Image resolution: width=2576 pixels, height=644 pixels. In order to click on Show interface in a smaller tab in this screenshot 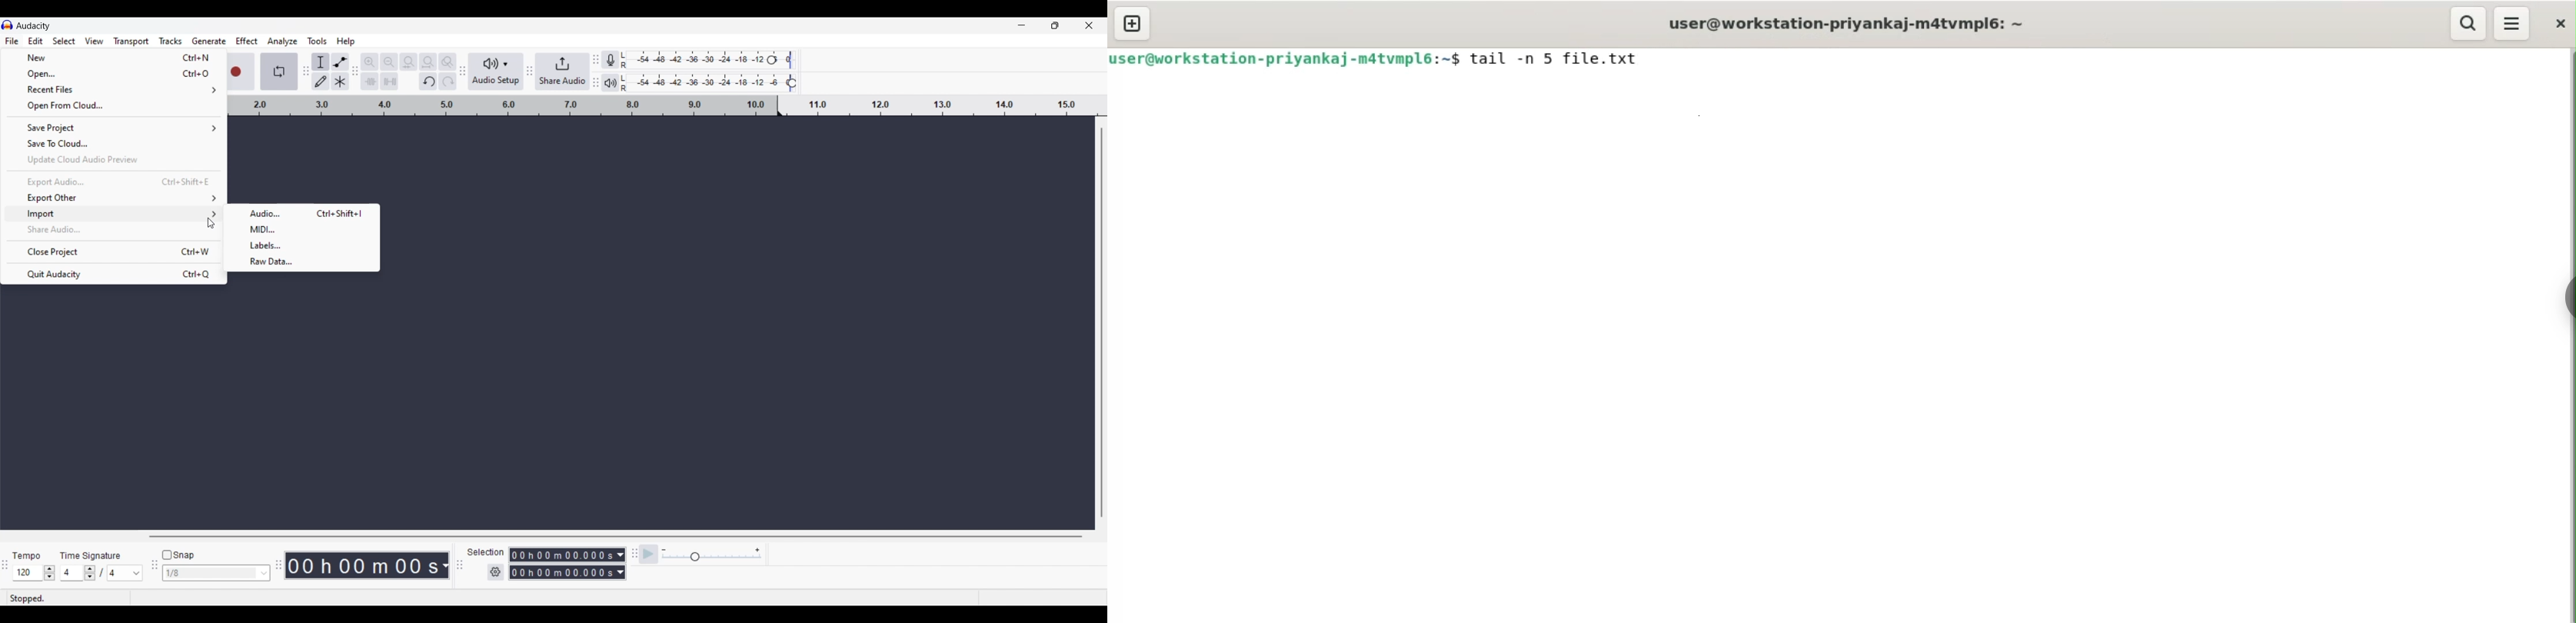, I will do `click(1055, 25)`.